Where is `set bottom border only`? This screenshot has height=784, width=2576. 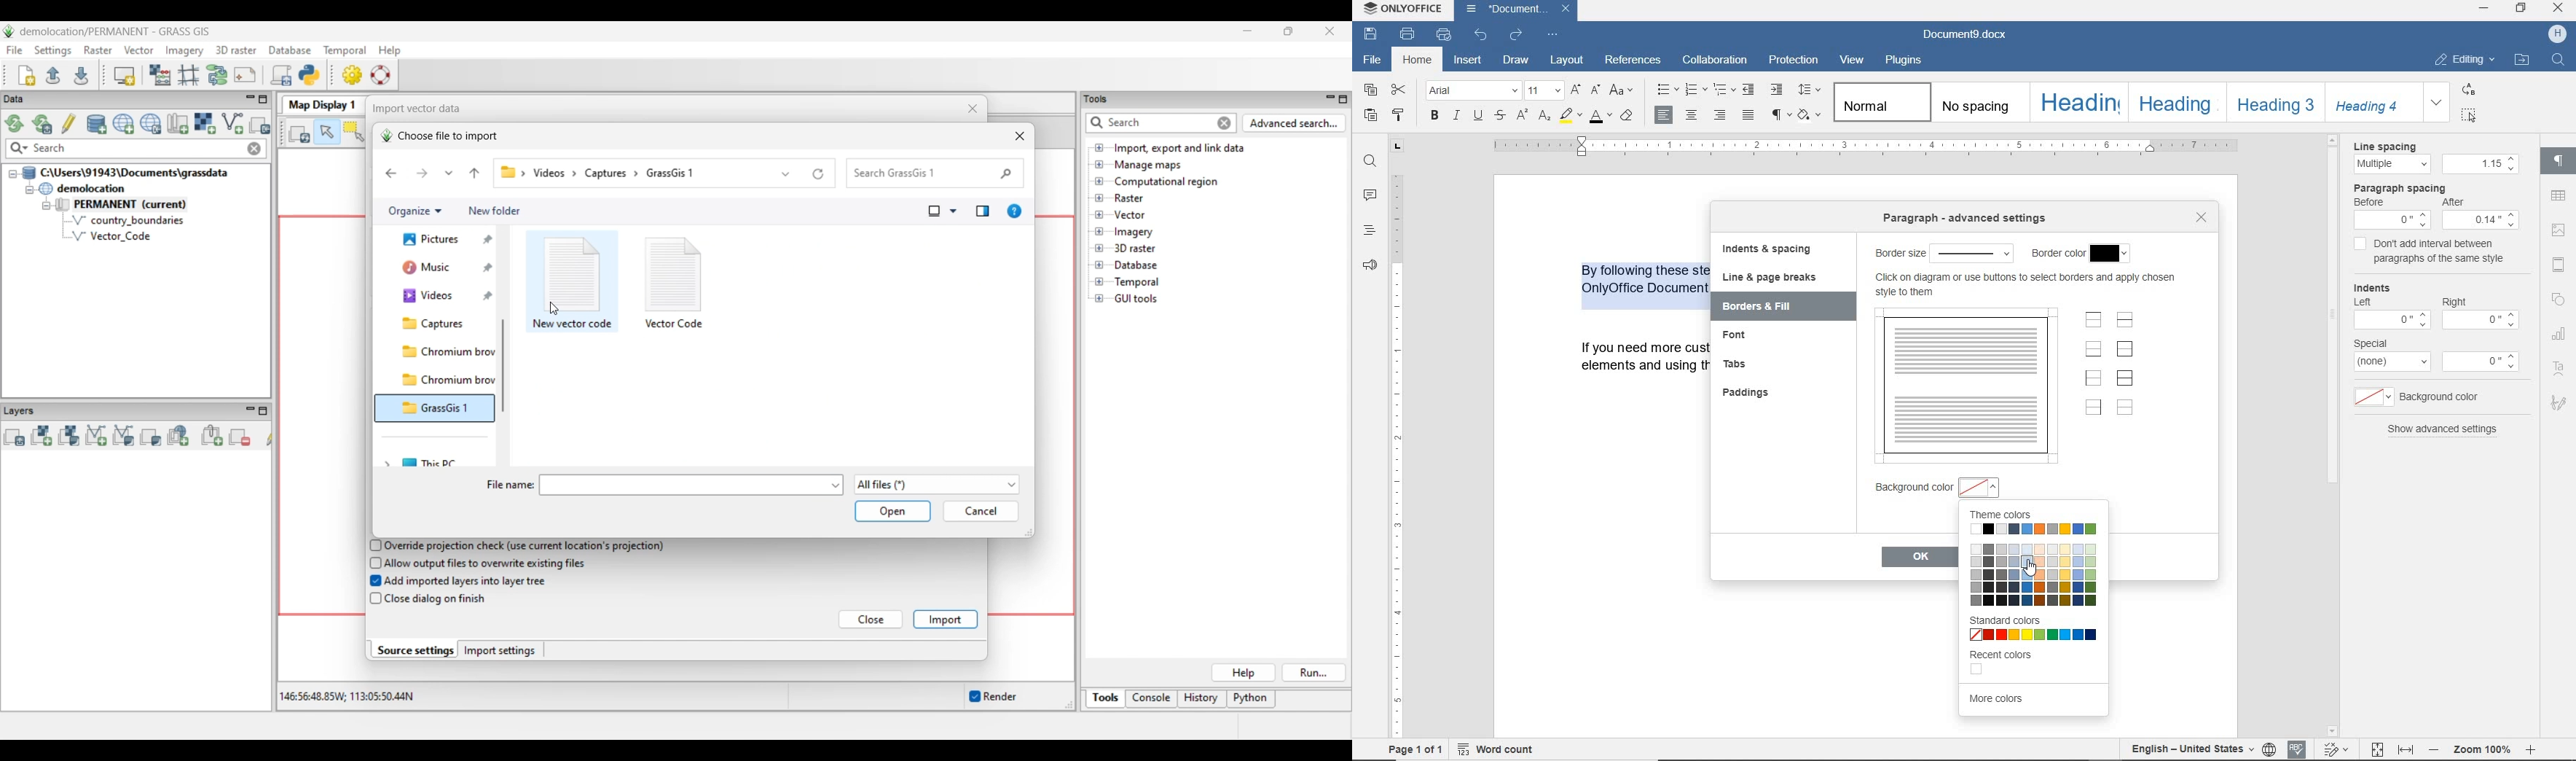
set bottom border only is located at coordinates (2093, 348).